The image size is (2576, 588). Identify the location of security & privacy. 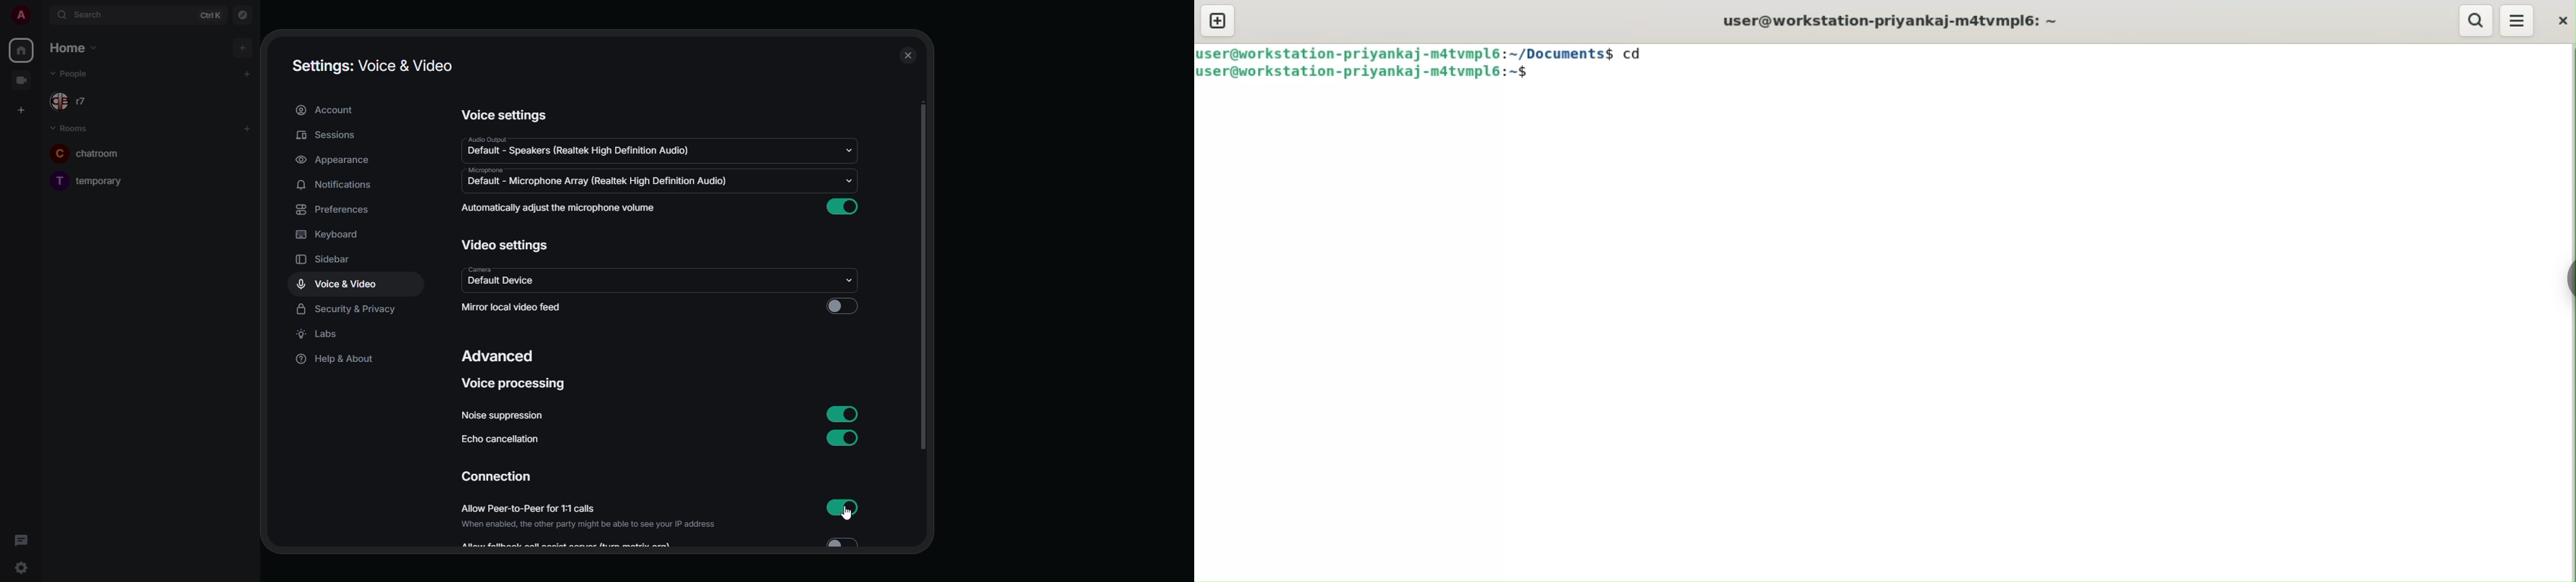
(349, 308).